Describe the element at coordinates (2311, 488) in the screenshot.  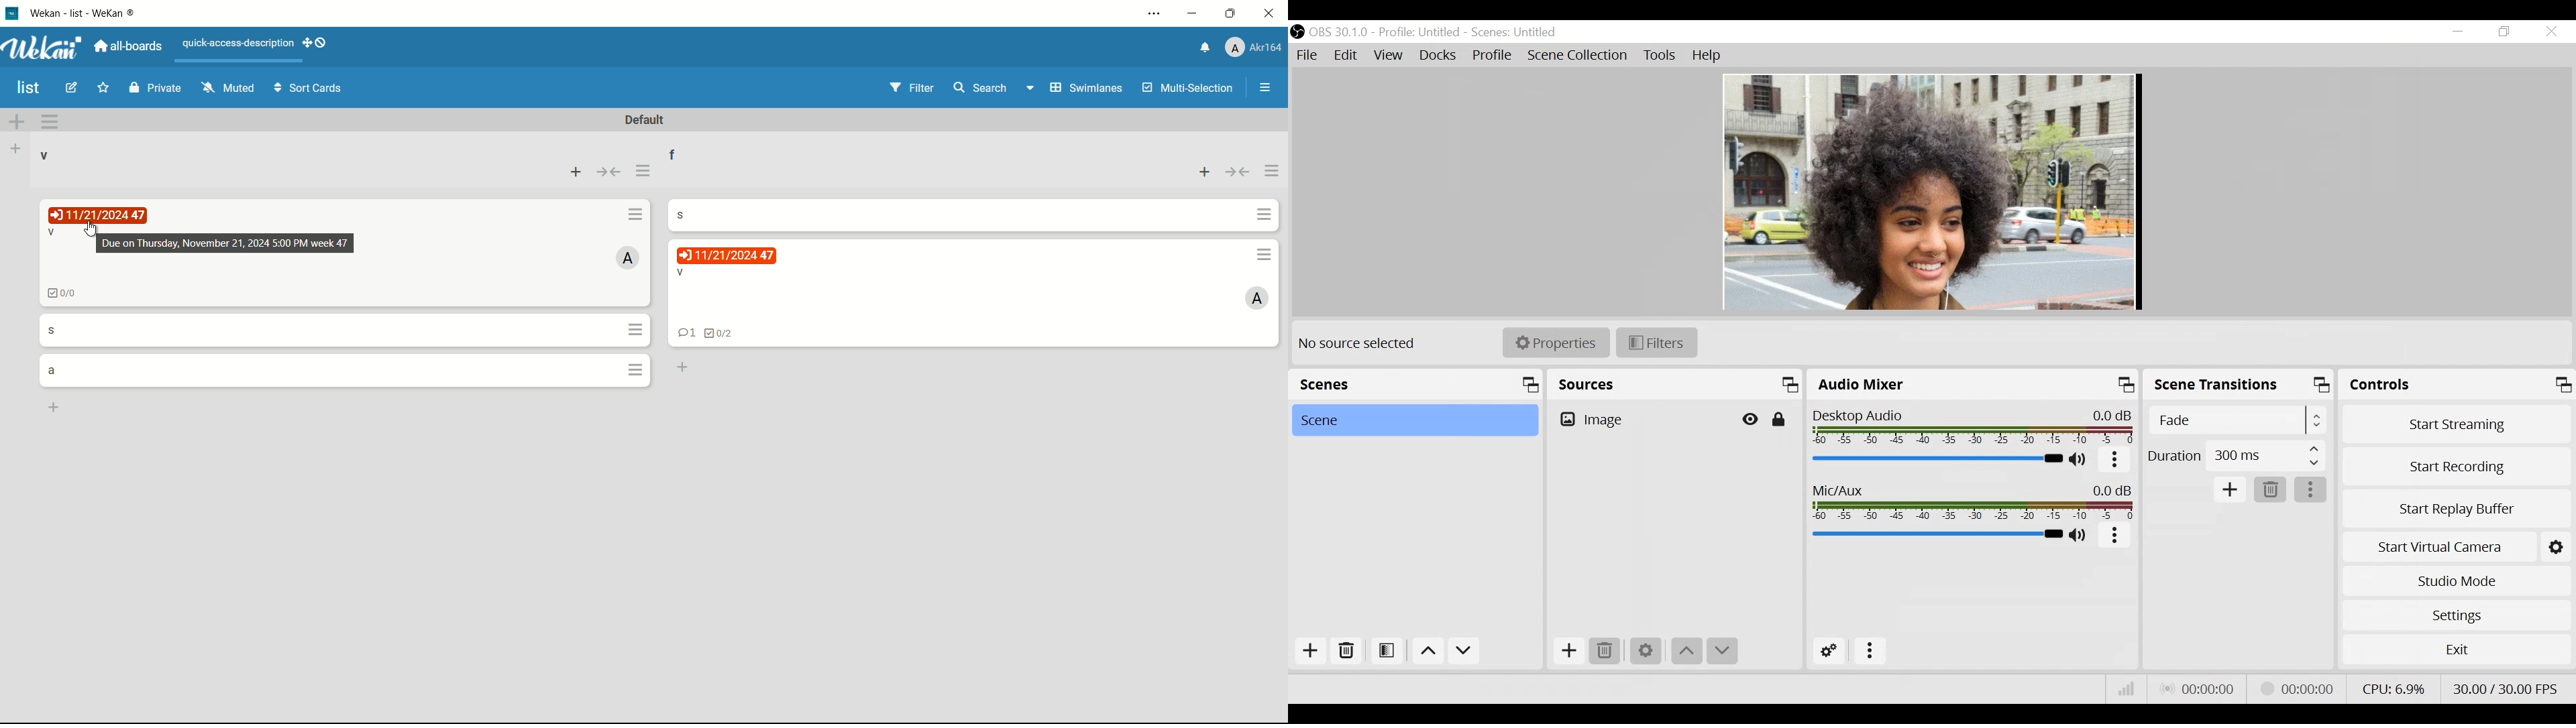
I see `more options` at that location.